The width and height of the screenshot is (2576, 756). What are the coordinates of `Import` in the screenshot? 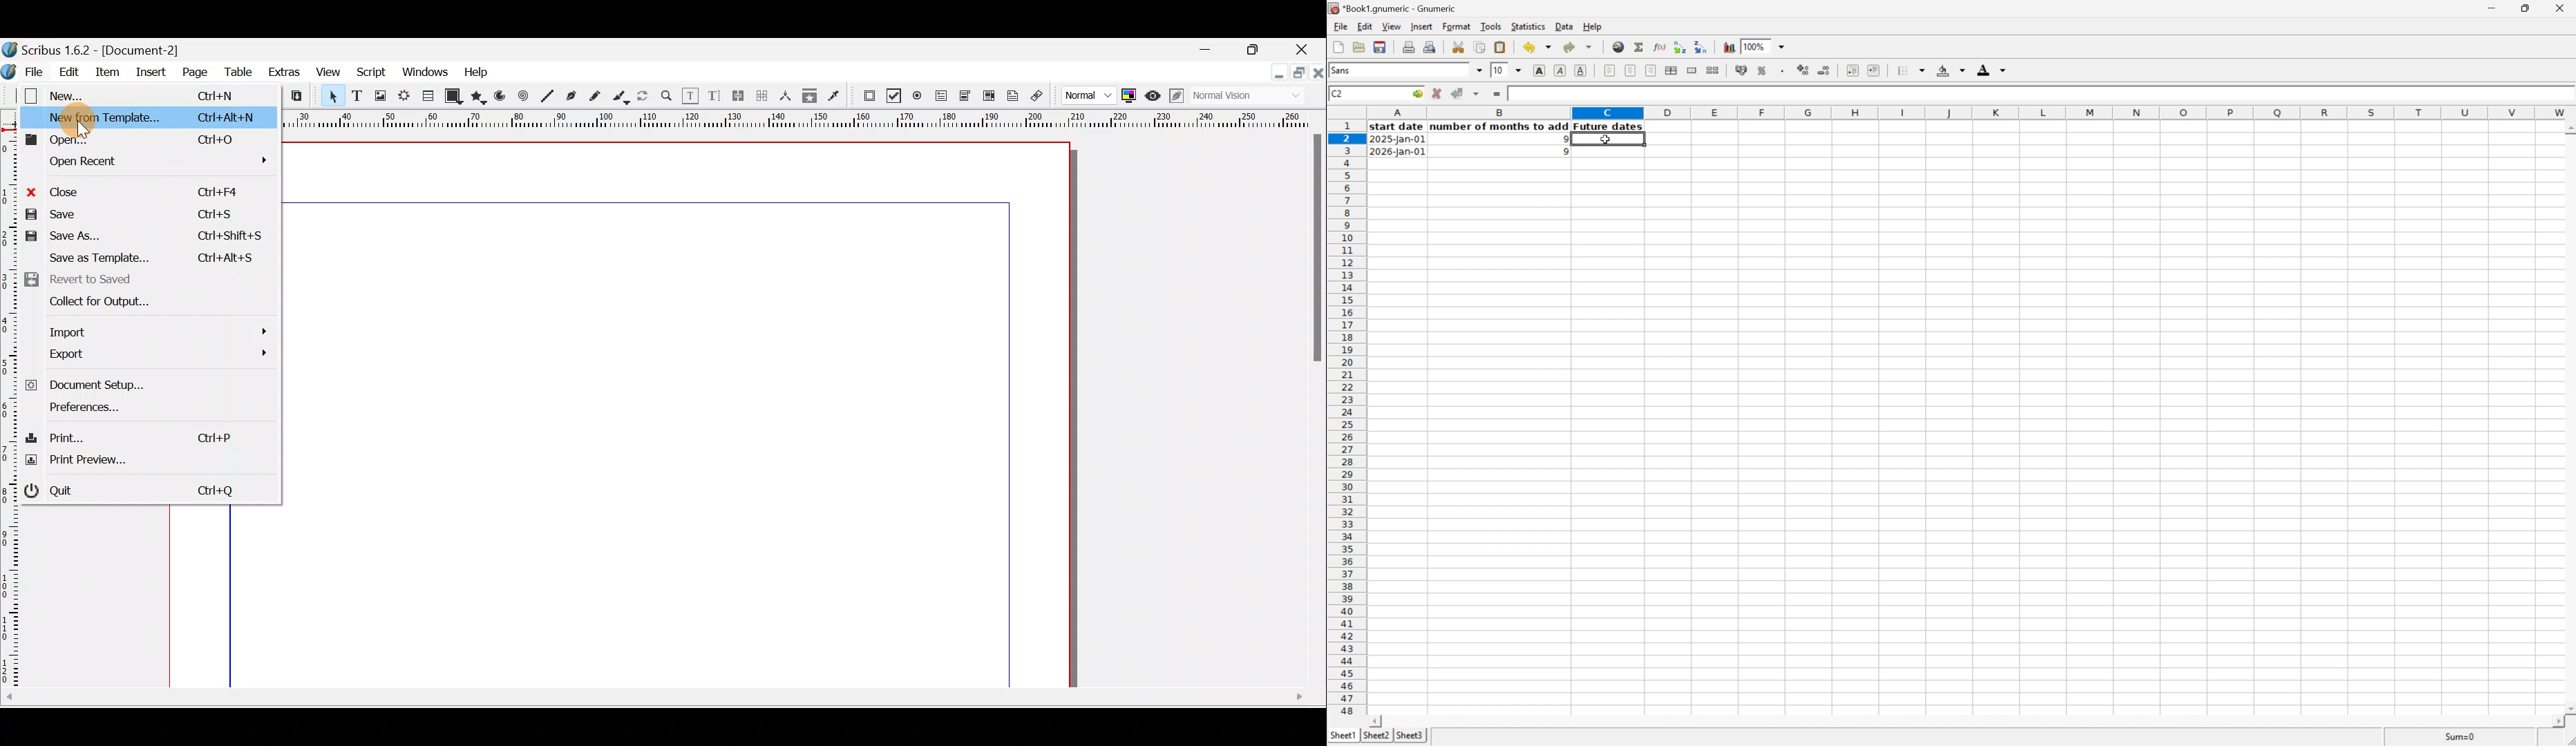 It's located at (149, 329).